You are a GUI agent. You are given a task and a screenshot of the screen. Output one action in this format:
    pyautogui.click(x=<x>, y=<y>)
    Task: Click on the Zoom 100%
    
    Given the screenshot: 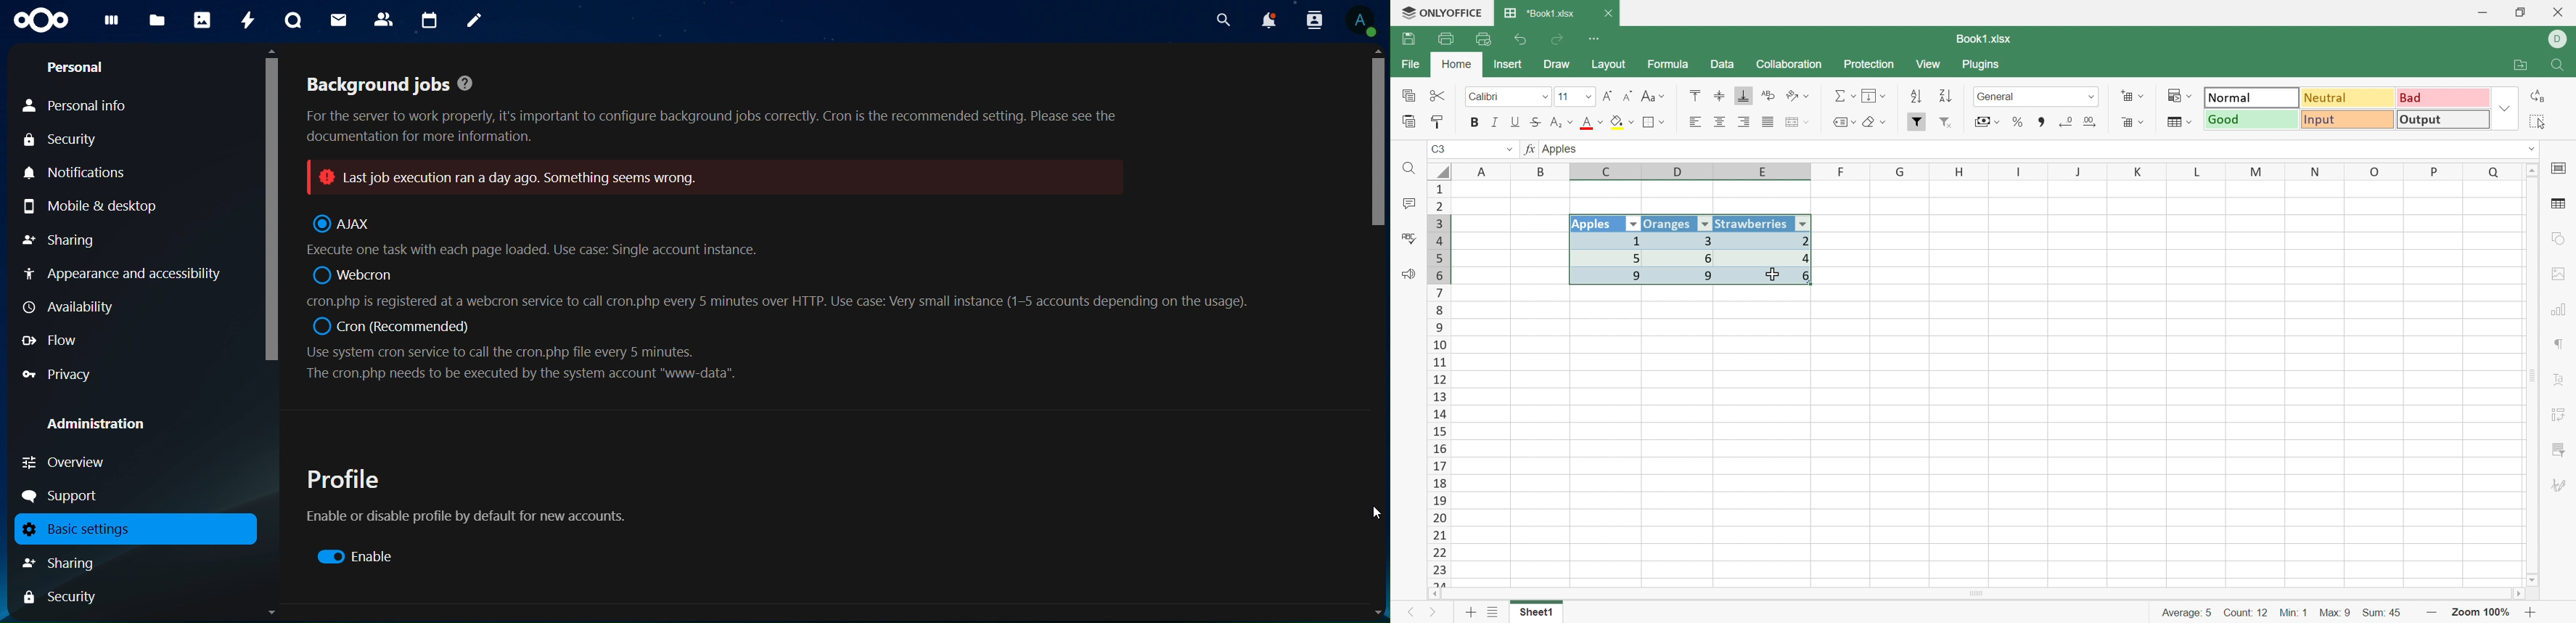 What is the action you would take?
    pyautogui.click(x=2481, y=612)
    